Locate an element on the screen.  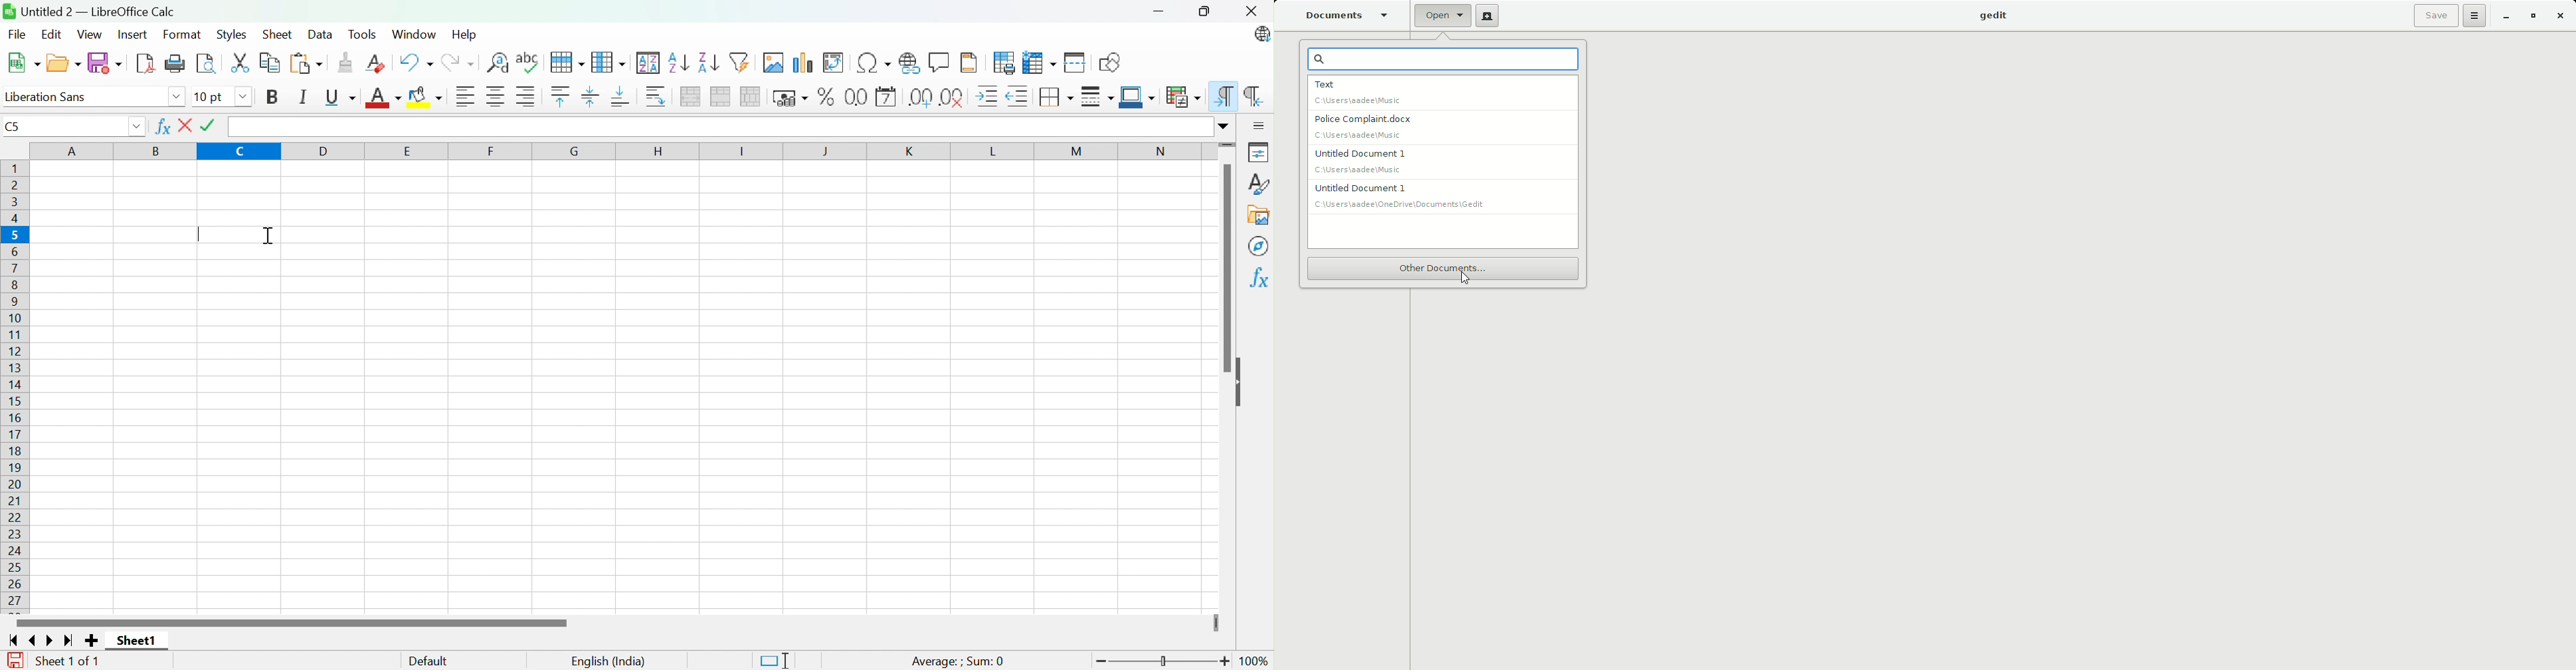
Minimize is located at coordinates (2507, 19).